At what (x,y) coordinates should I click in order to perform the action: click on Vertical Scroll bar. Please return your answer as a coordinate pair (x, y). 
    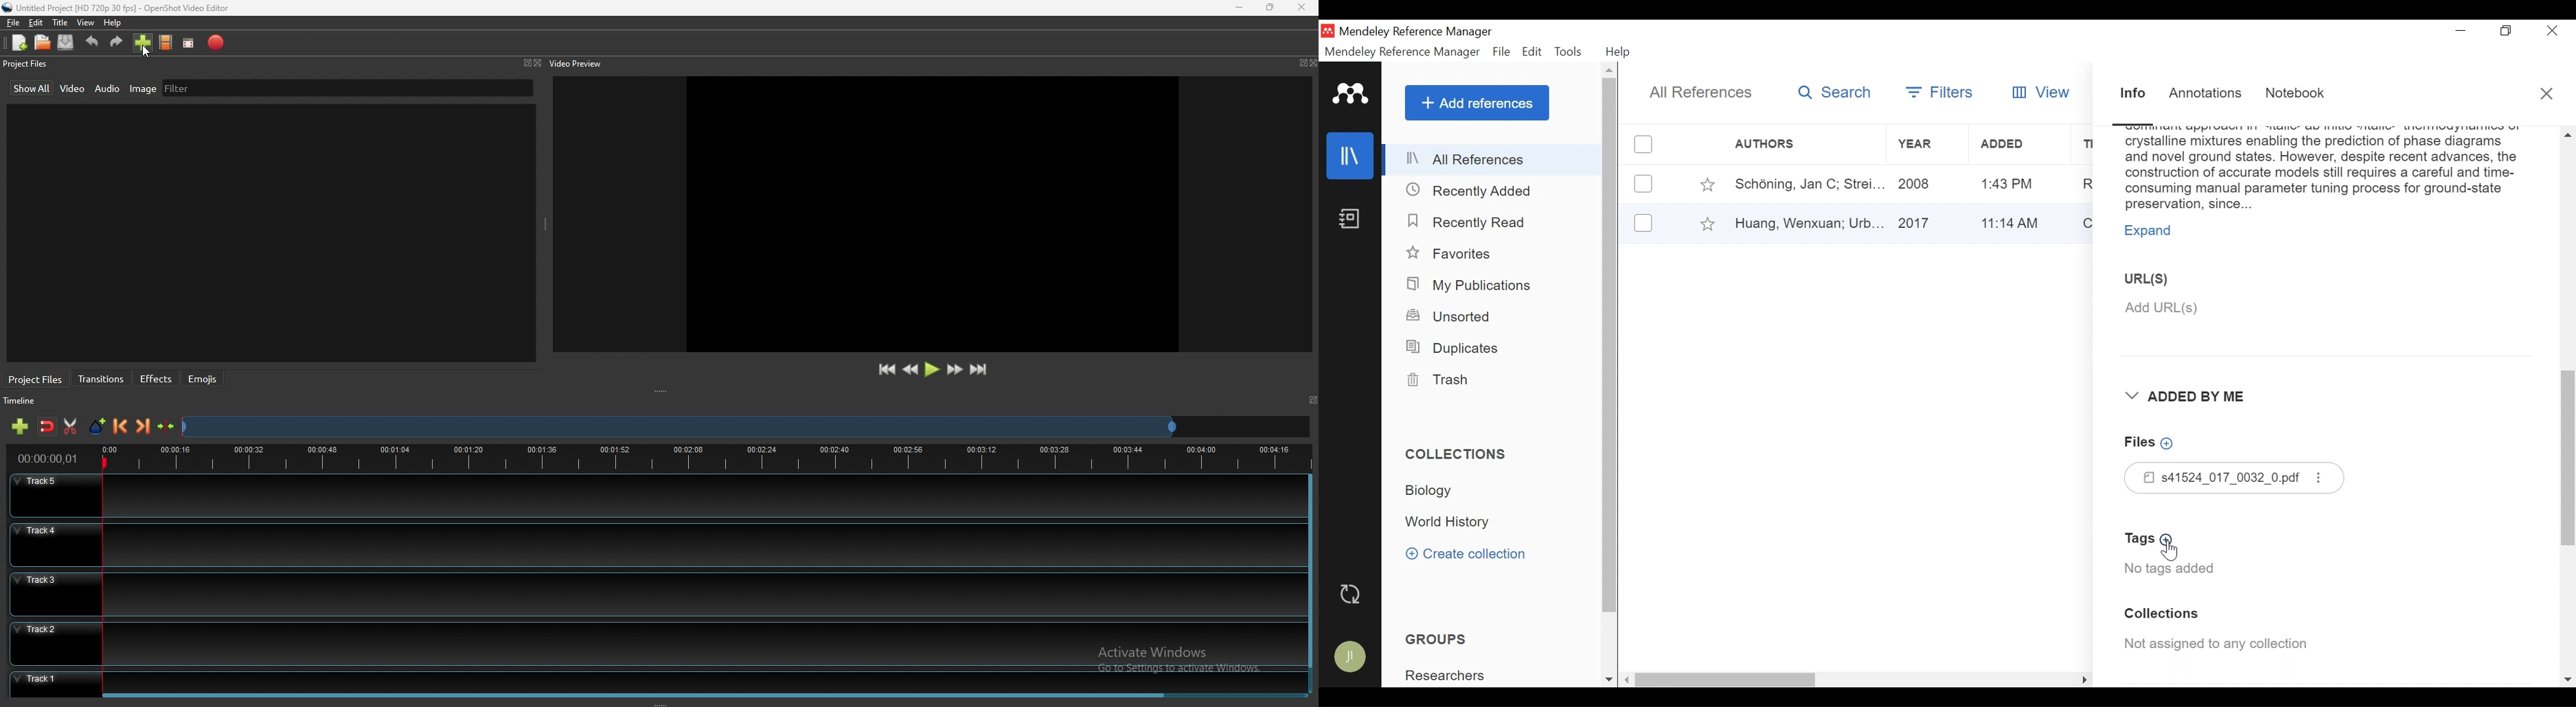
    Looking at the image, I should click on (1728, 681).